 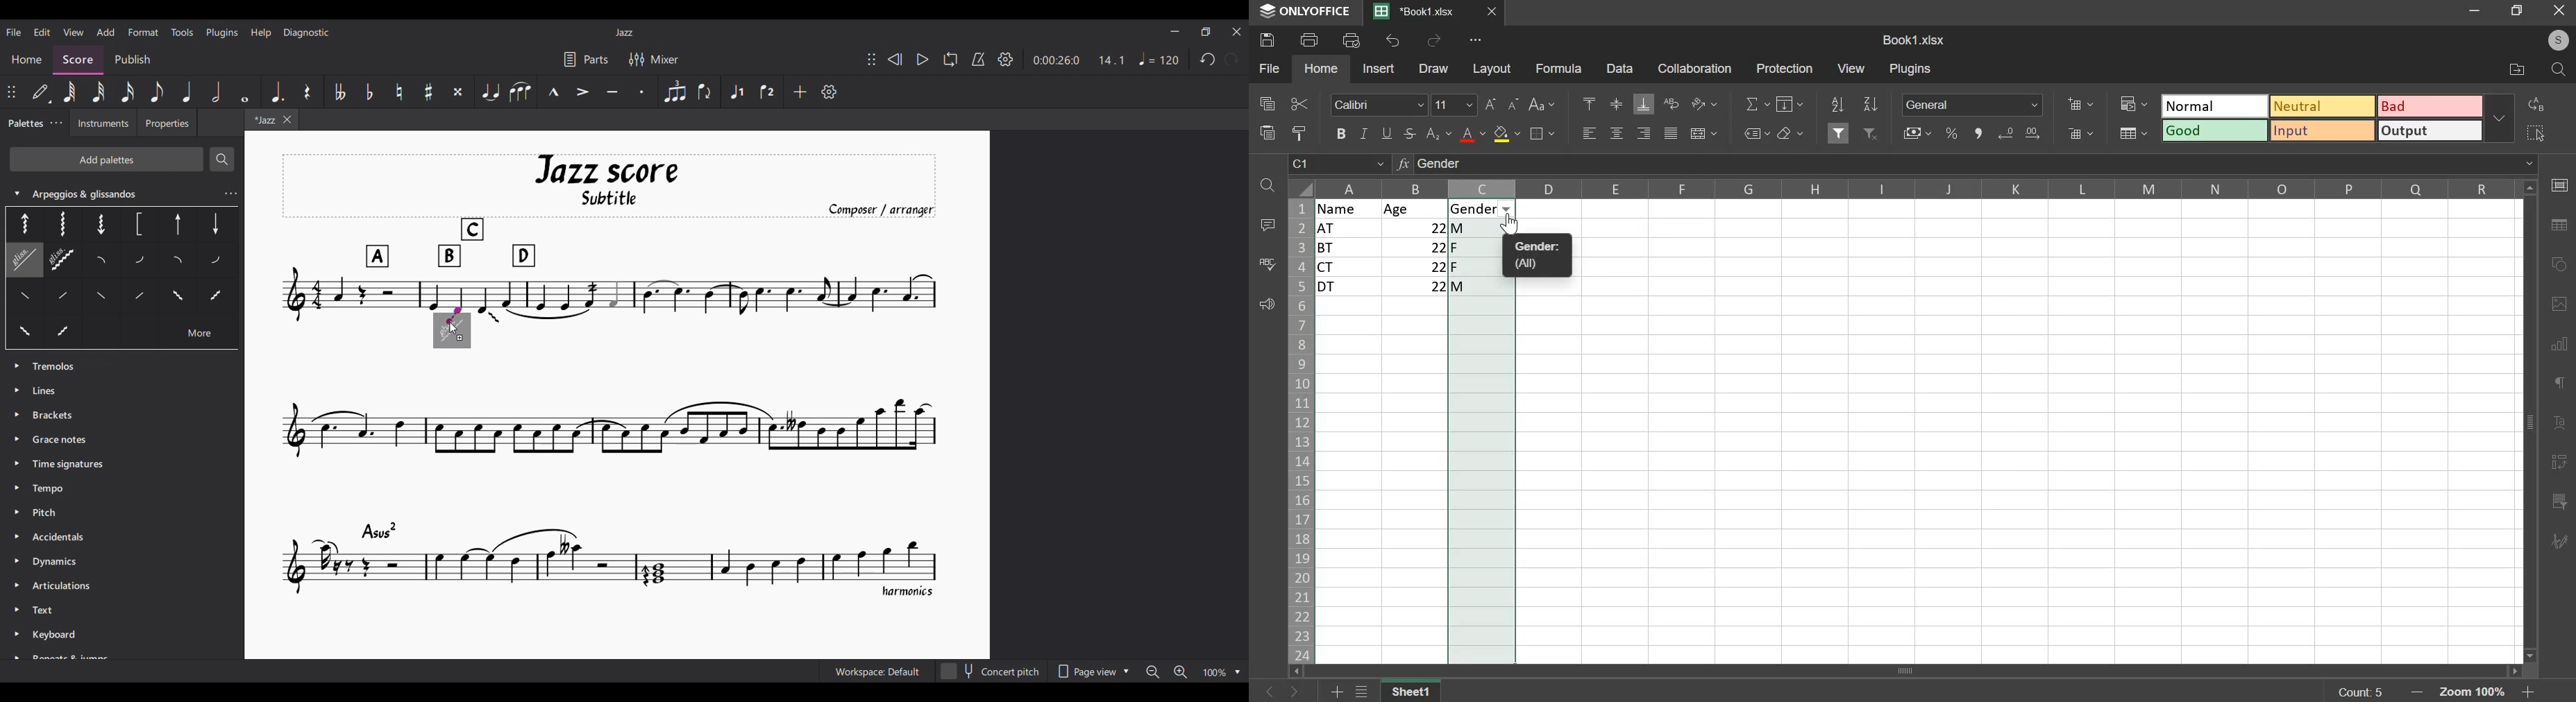 I want to click on zoom in, so click(x=2525, y=693).